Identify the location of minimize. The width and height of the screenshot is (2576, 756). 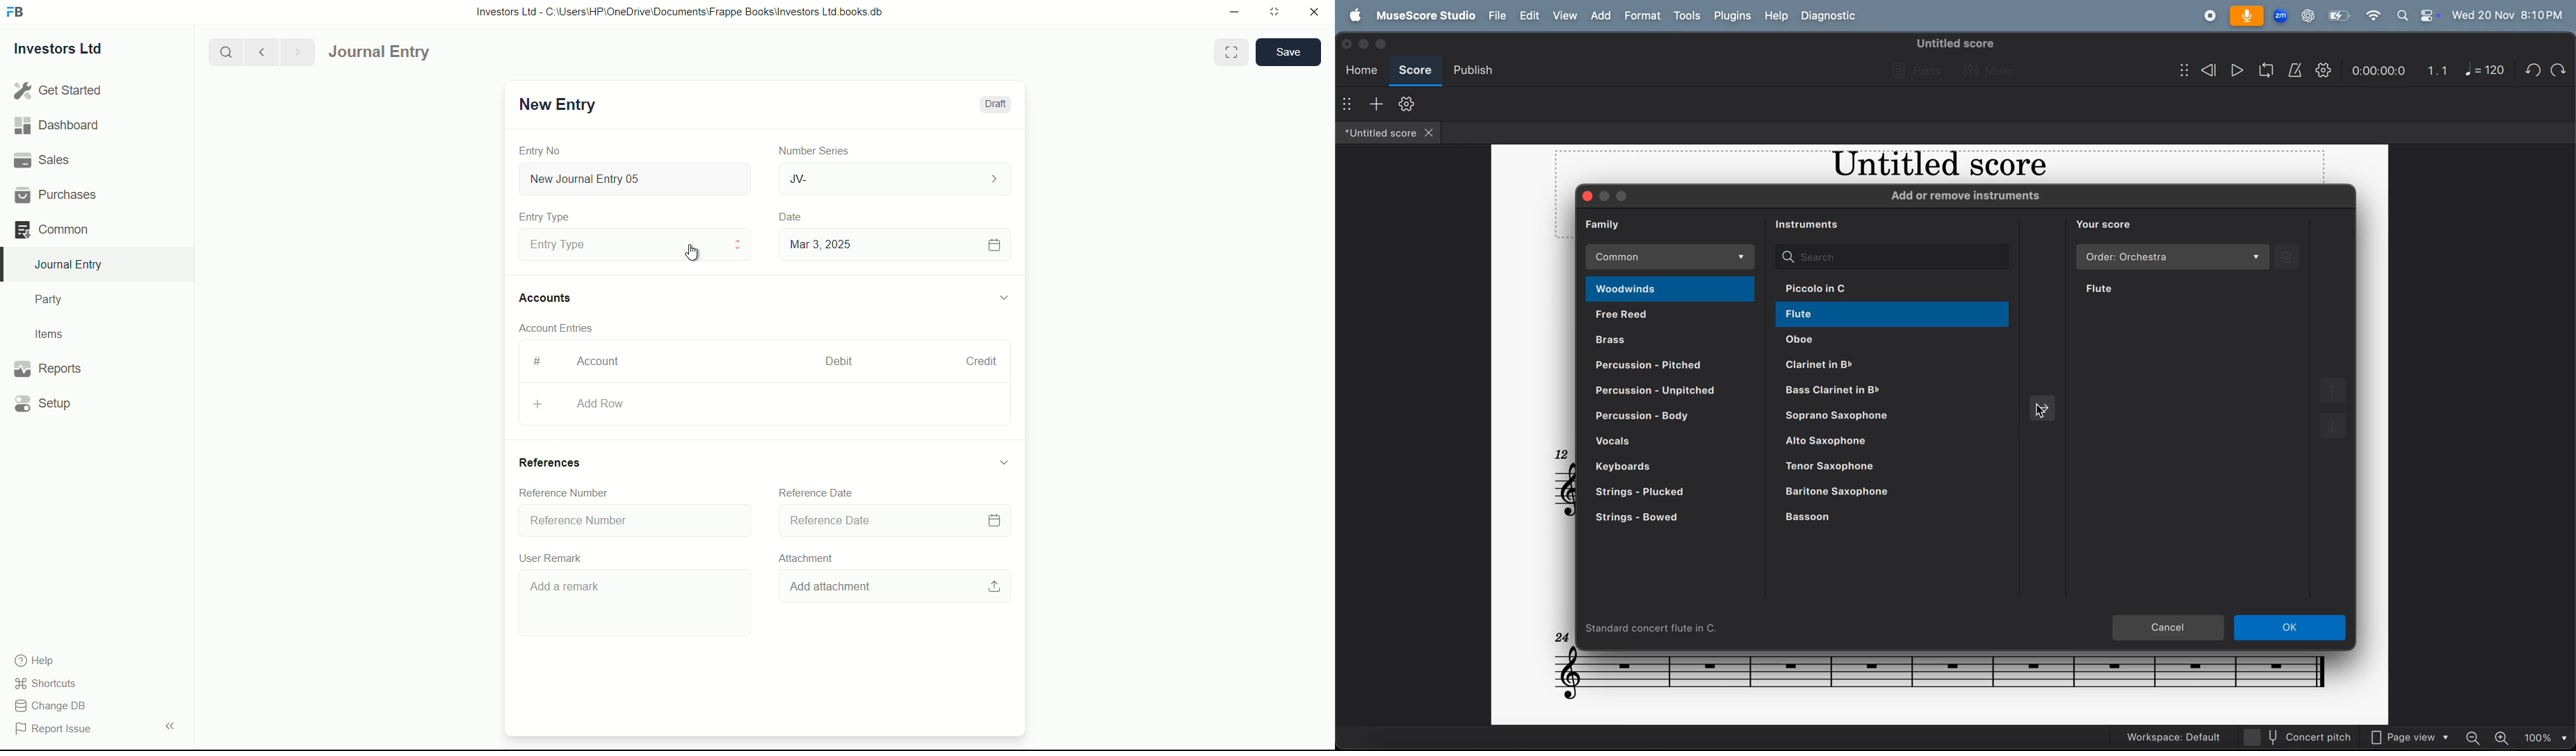
(1367, 44).